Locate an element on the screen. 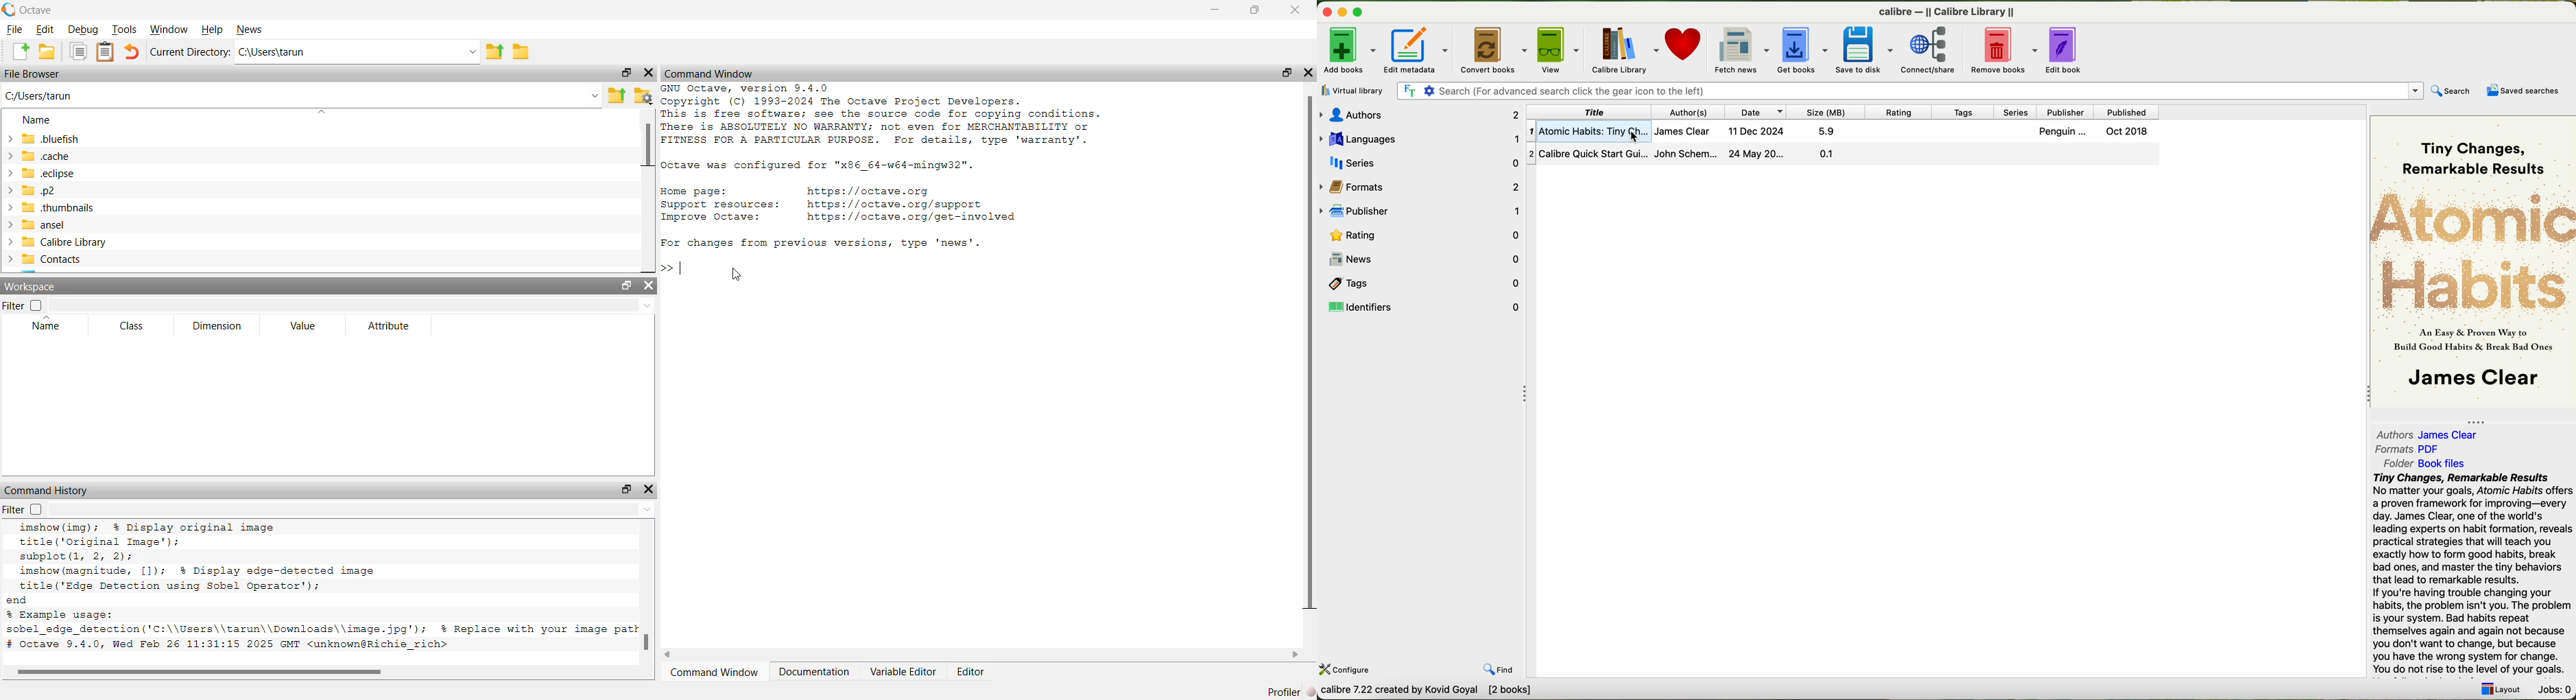 The image size is (2576, 700). maximize program is located at coordinates (1360, 10).